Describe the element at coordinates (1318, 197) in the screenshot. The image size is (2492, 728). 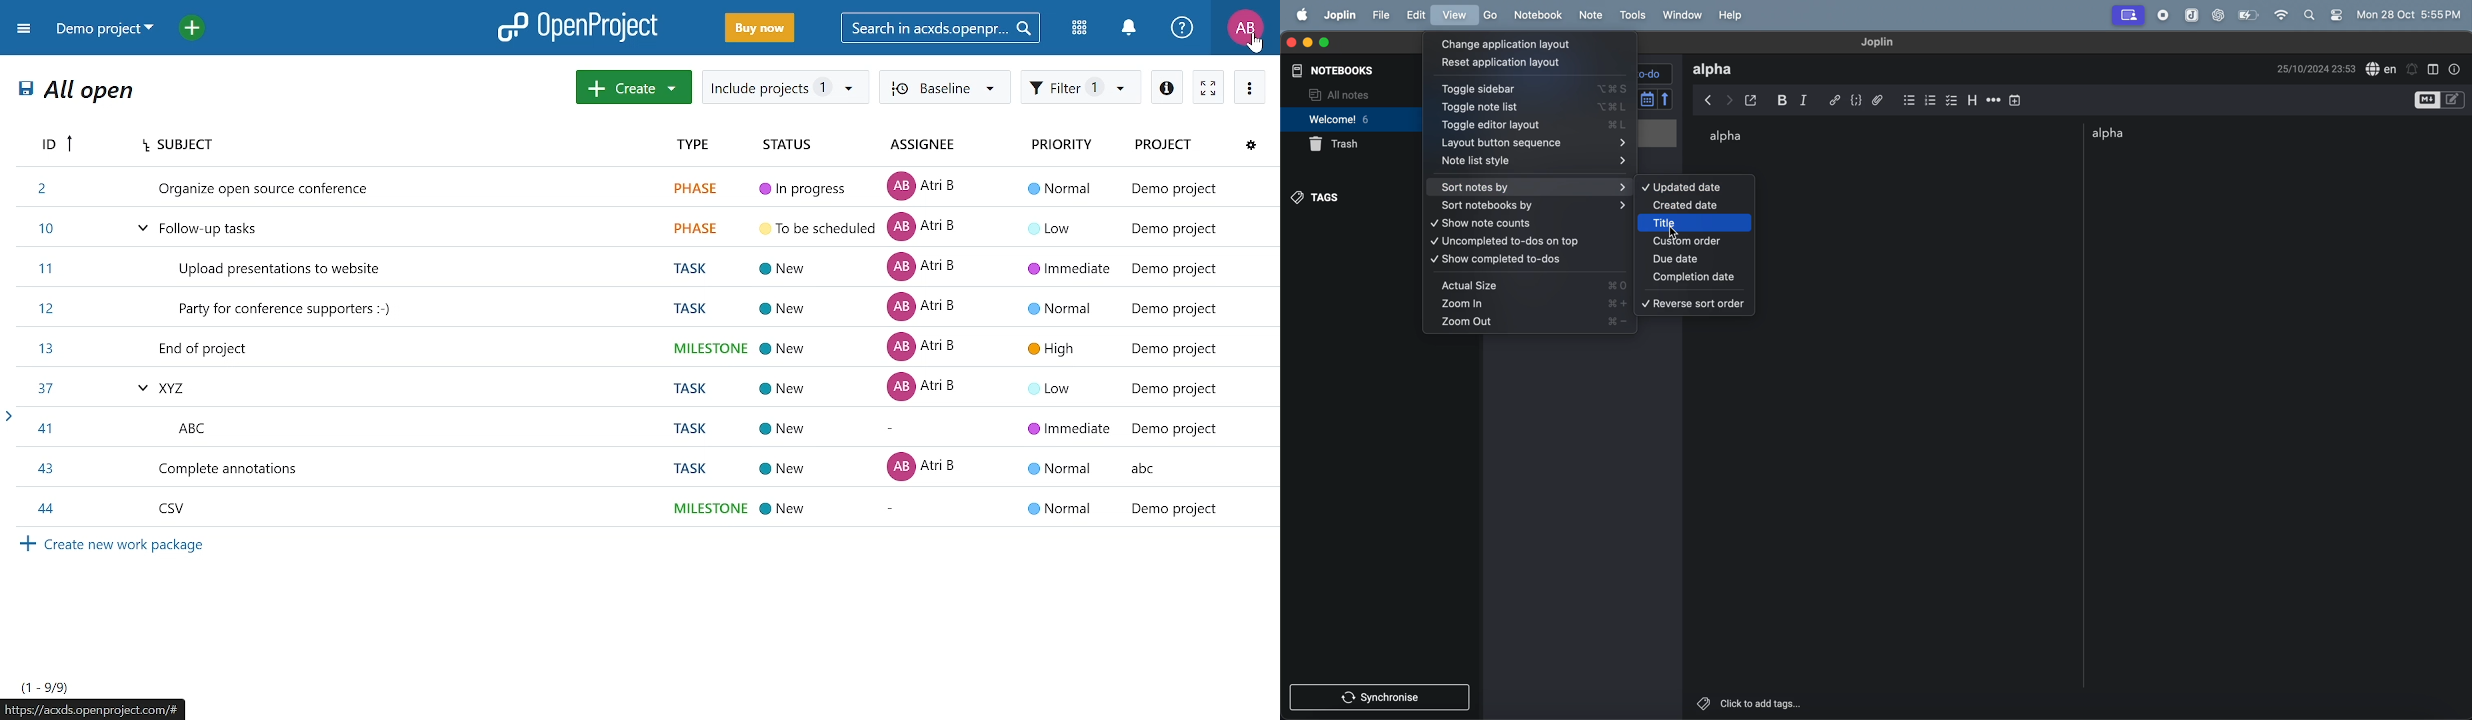
I see `tags` at that location.